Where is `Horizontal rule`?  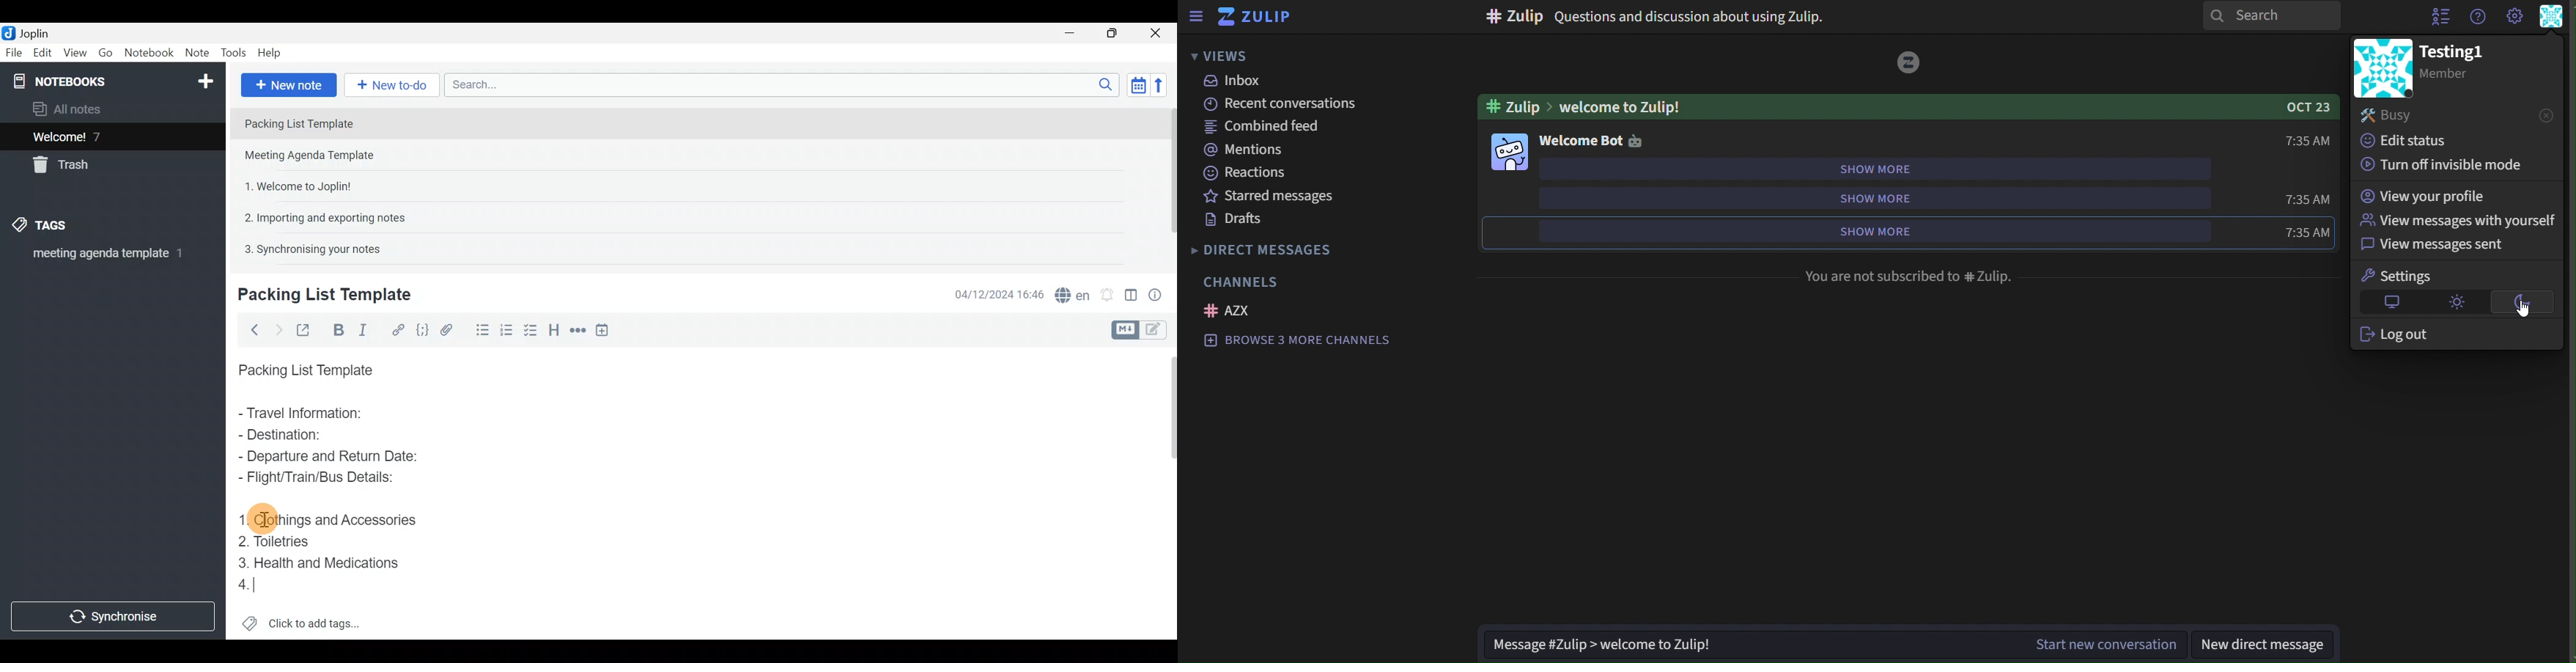 Horizontal rule is located at coordinates (576, 330).